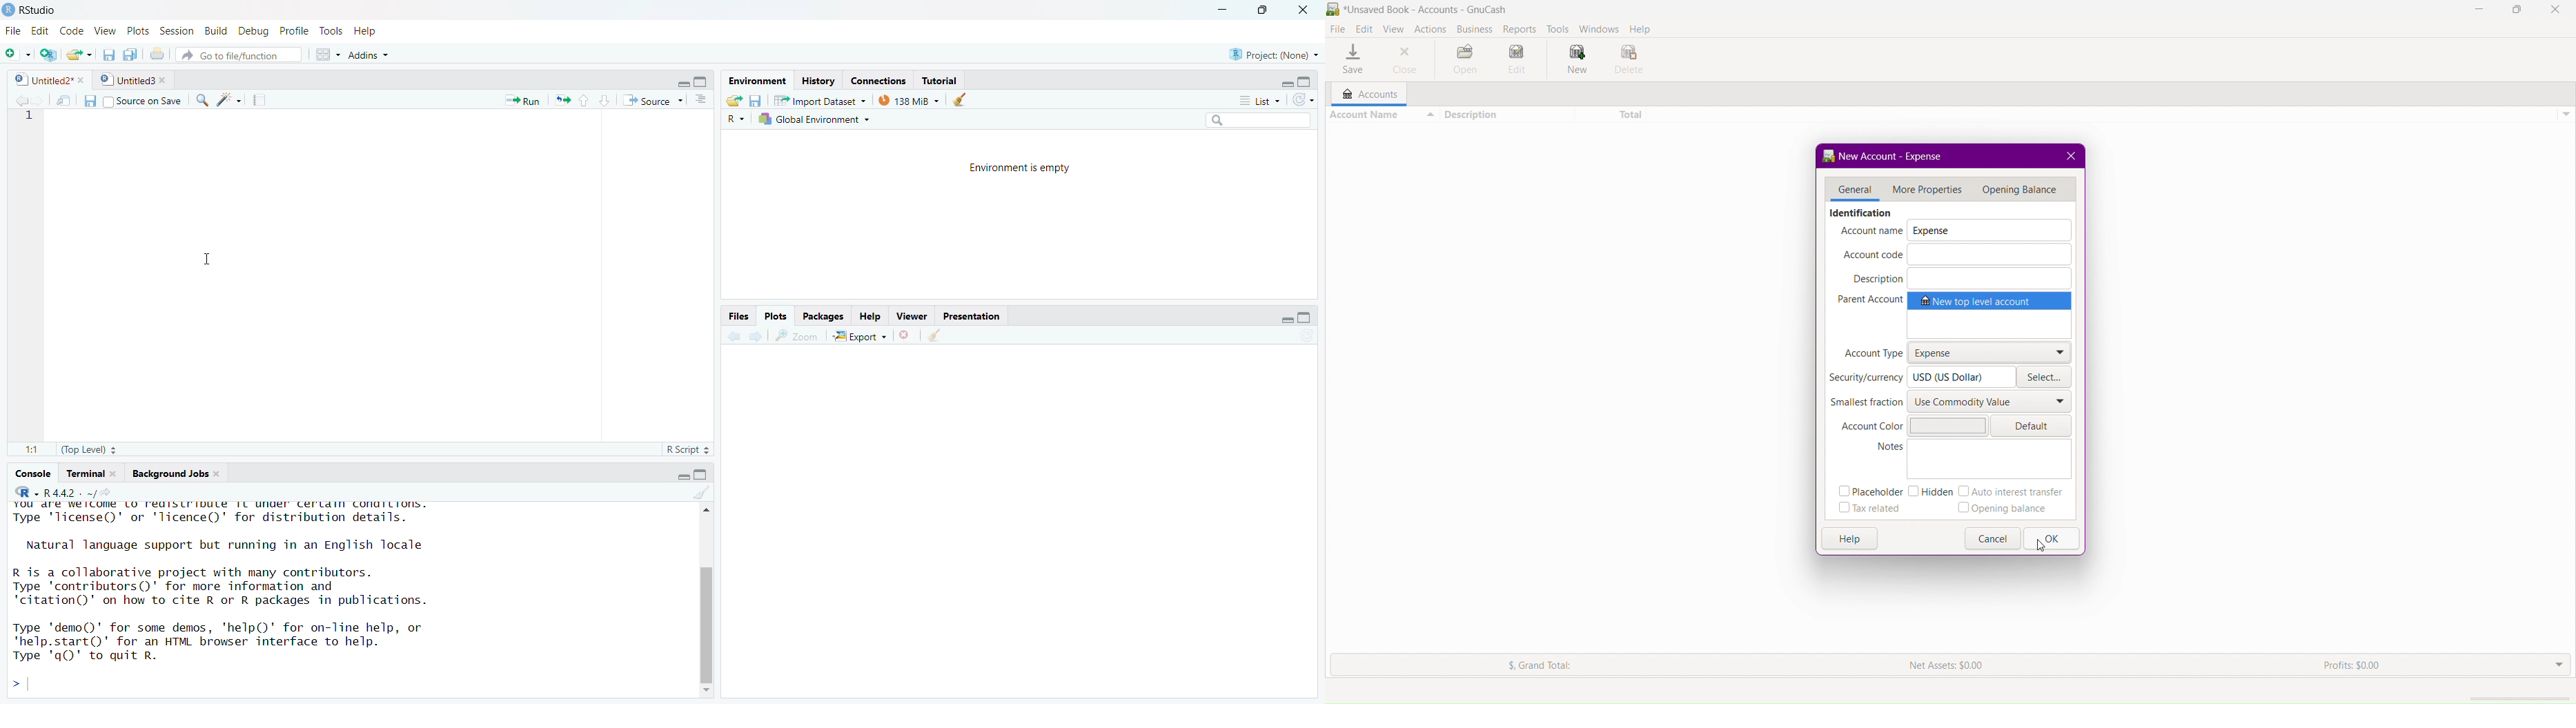 The image size is (2576, 728). Describe the element at coordinates (1913, 424) in the screenshot. I see `Account Color` at that location.